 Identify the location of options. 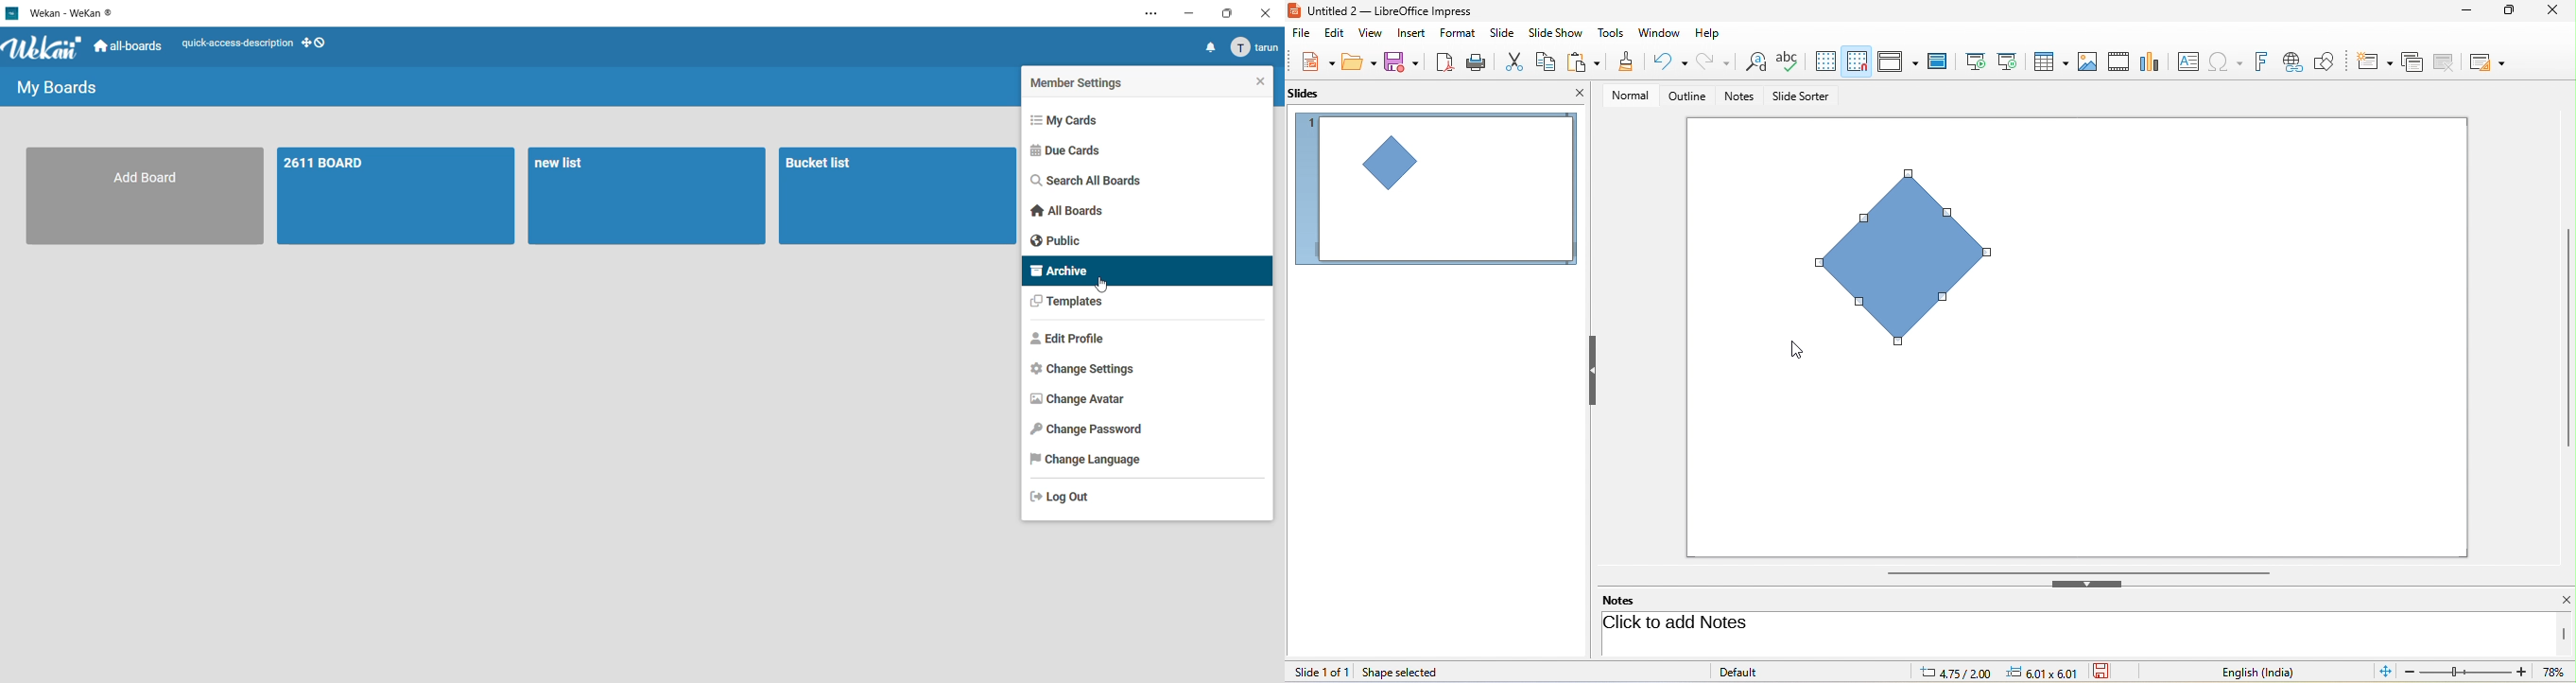
(1144, 16).